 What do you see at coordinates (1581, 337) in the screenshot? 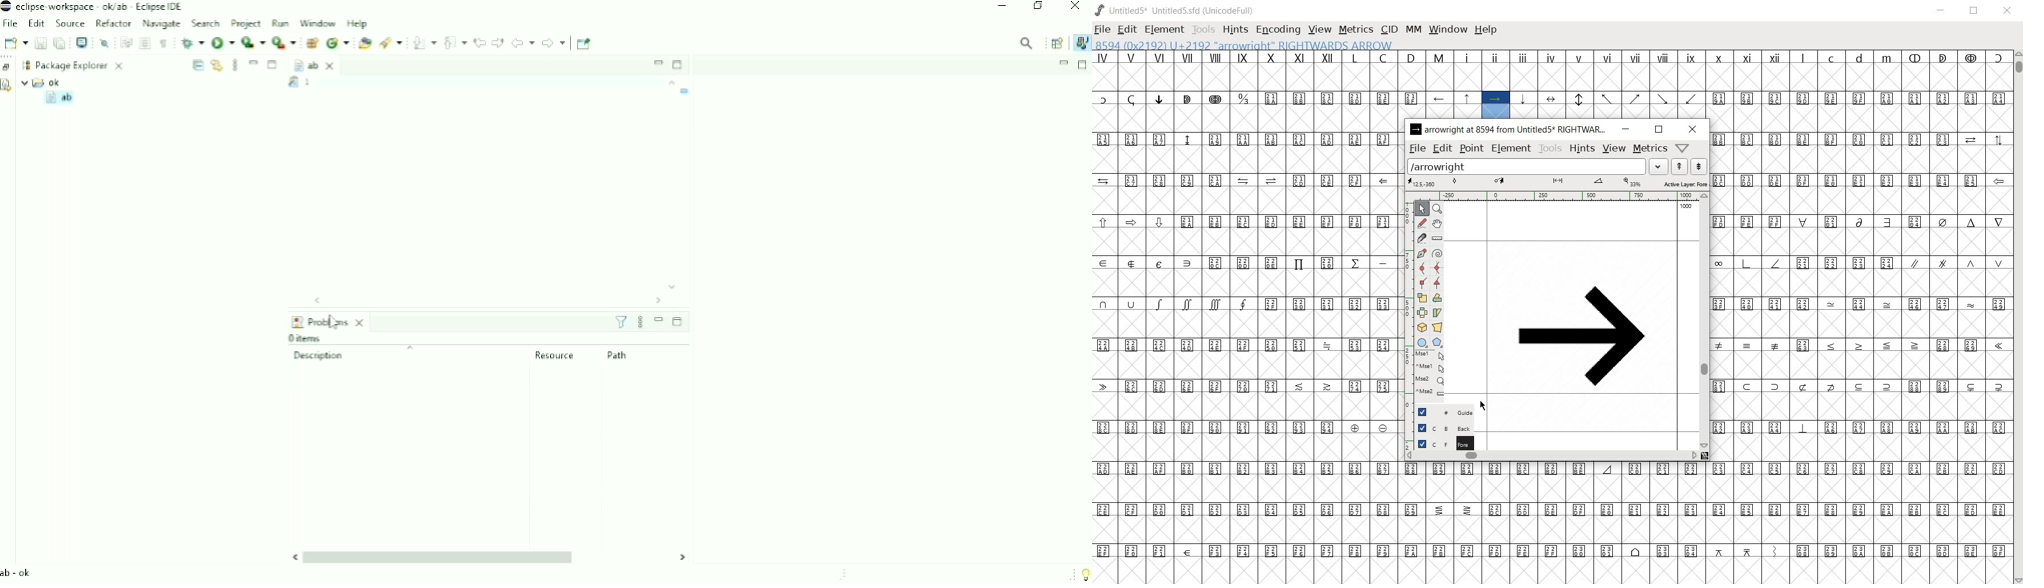
I see `forward arrow glyph added` at bounding box center [1581, 337].